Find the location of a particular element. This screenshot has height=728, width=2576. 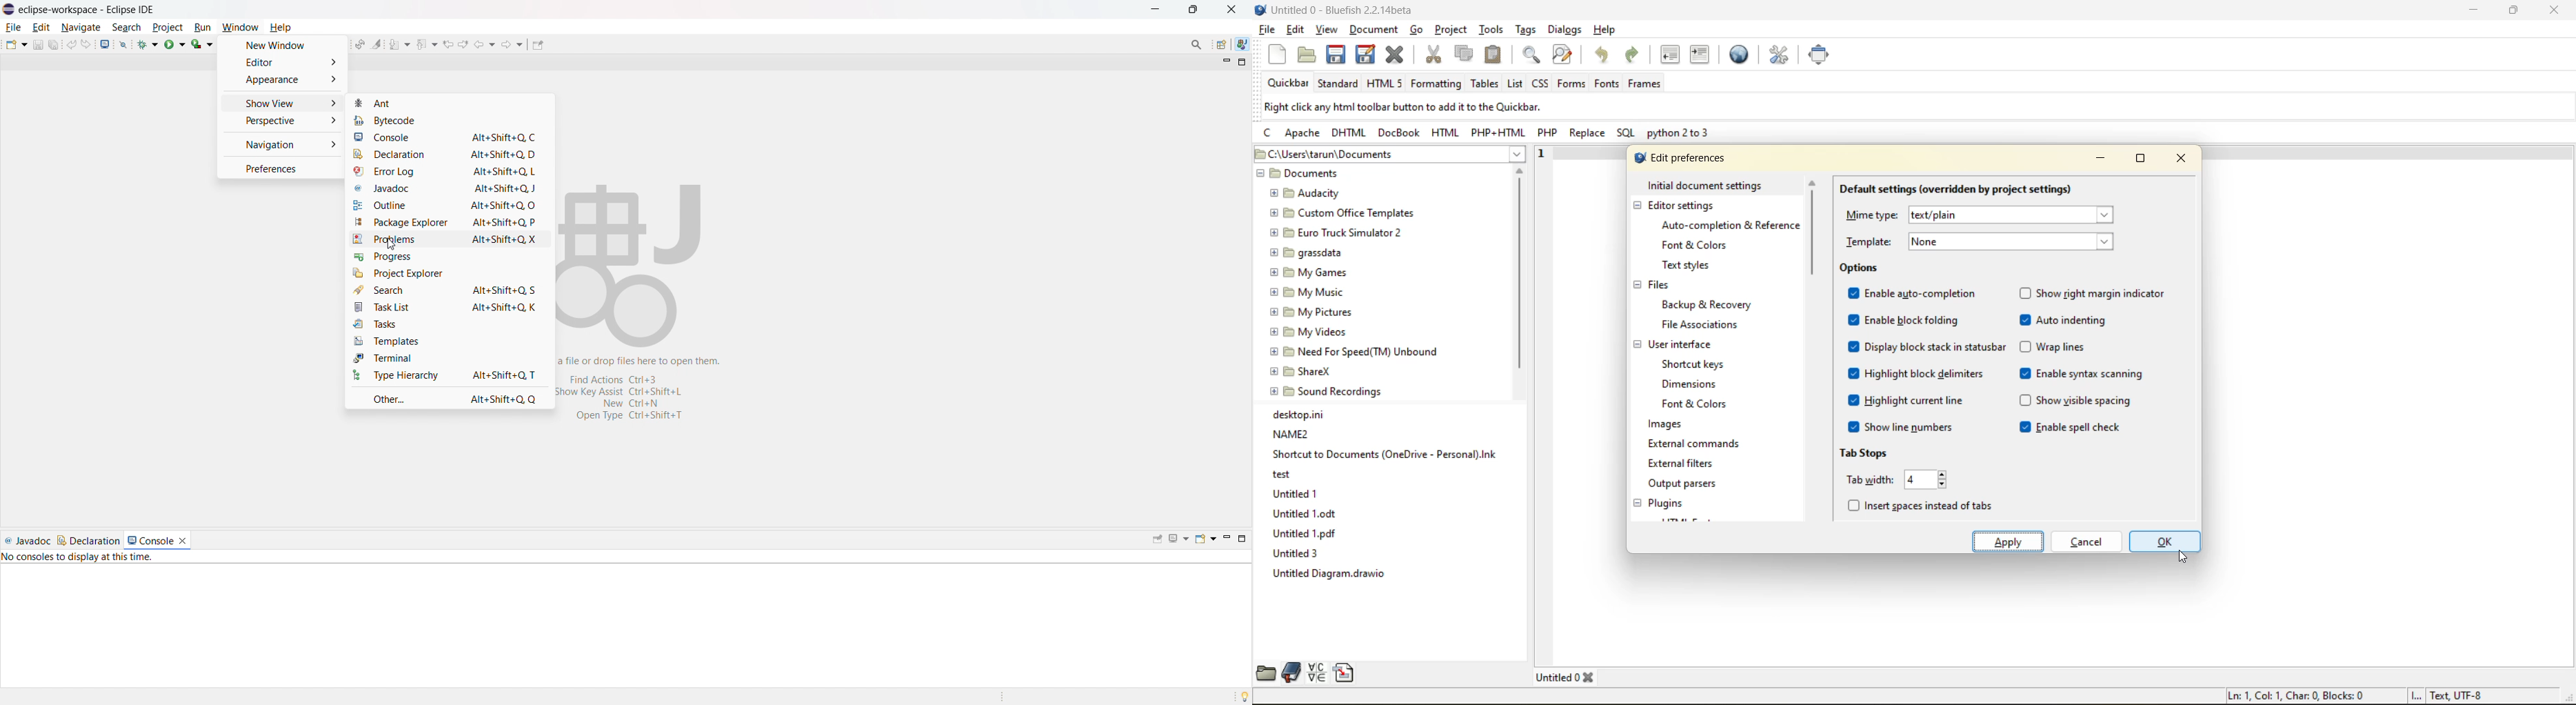

unindent is located at coordinates (1670, 55).